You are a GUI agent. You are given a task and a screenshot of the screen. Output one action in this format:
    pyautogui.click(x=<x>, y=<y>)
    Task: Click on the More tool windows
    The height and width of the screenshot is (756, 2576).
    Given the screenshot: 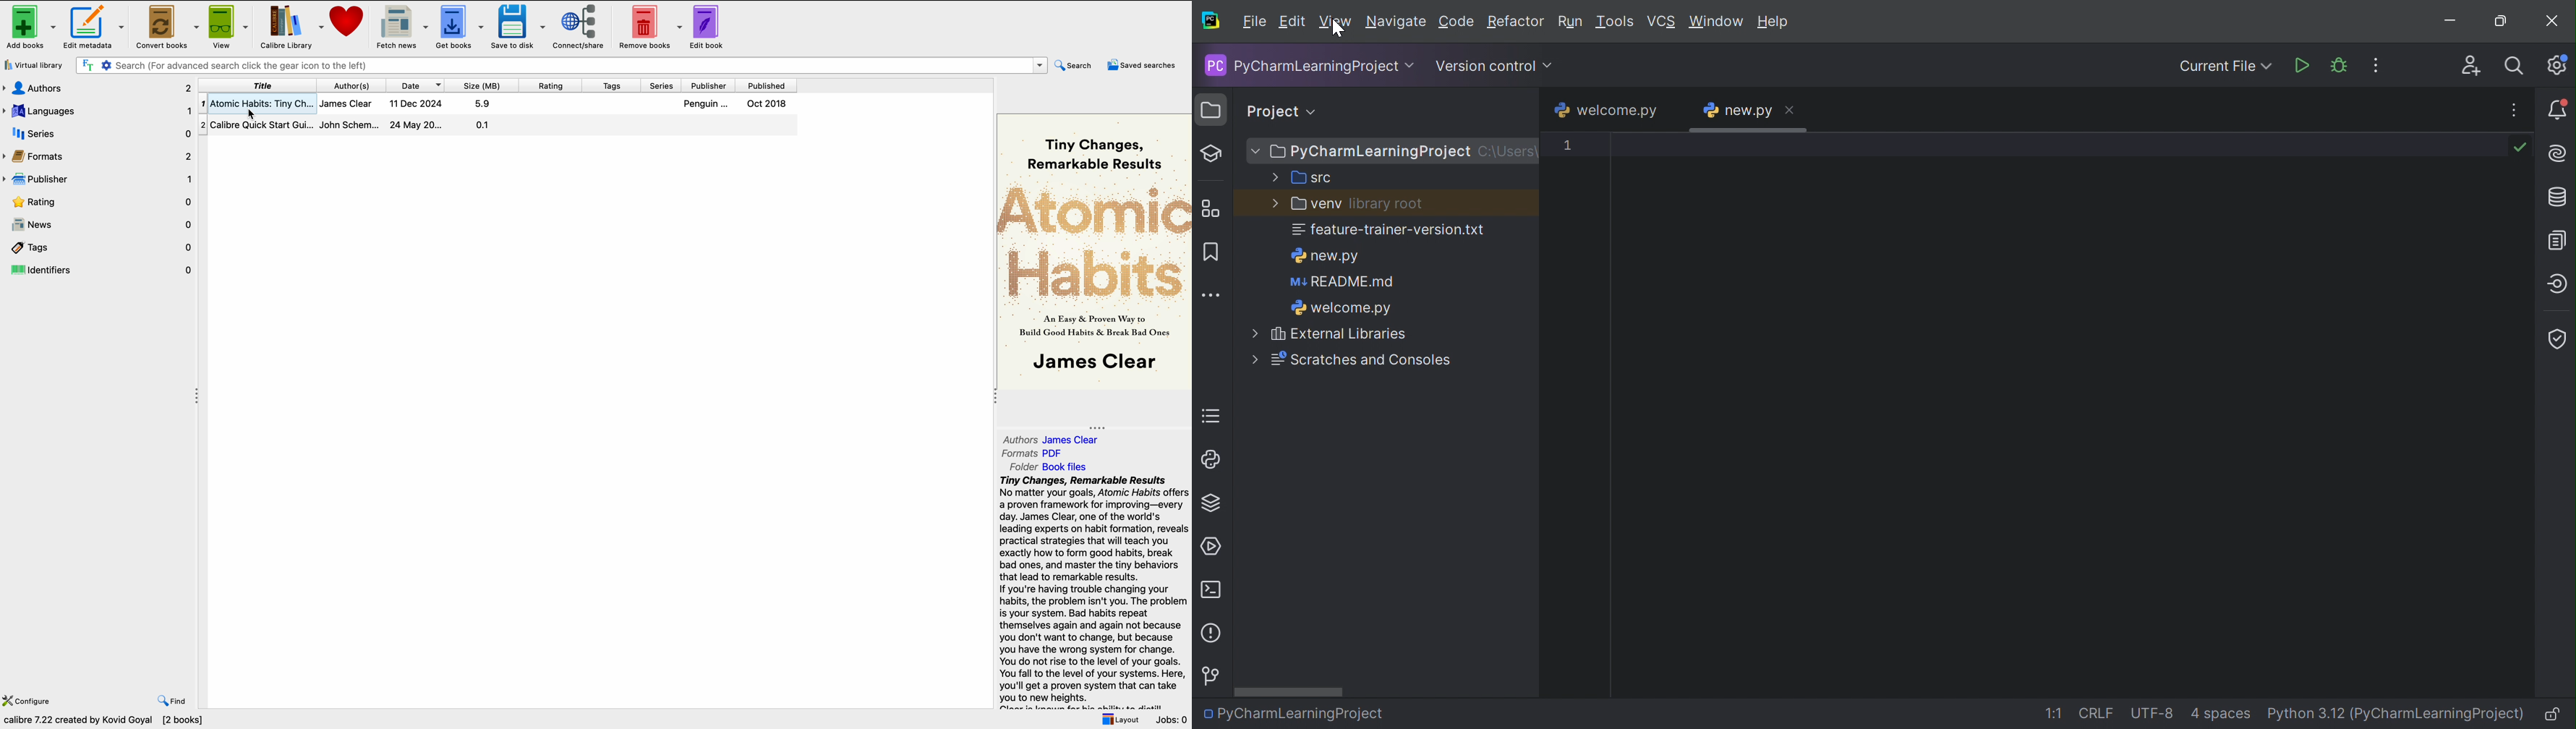 What is the action you would take?
    pyautogui.click(x=1212, y=294)
    